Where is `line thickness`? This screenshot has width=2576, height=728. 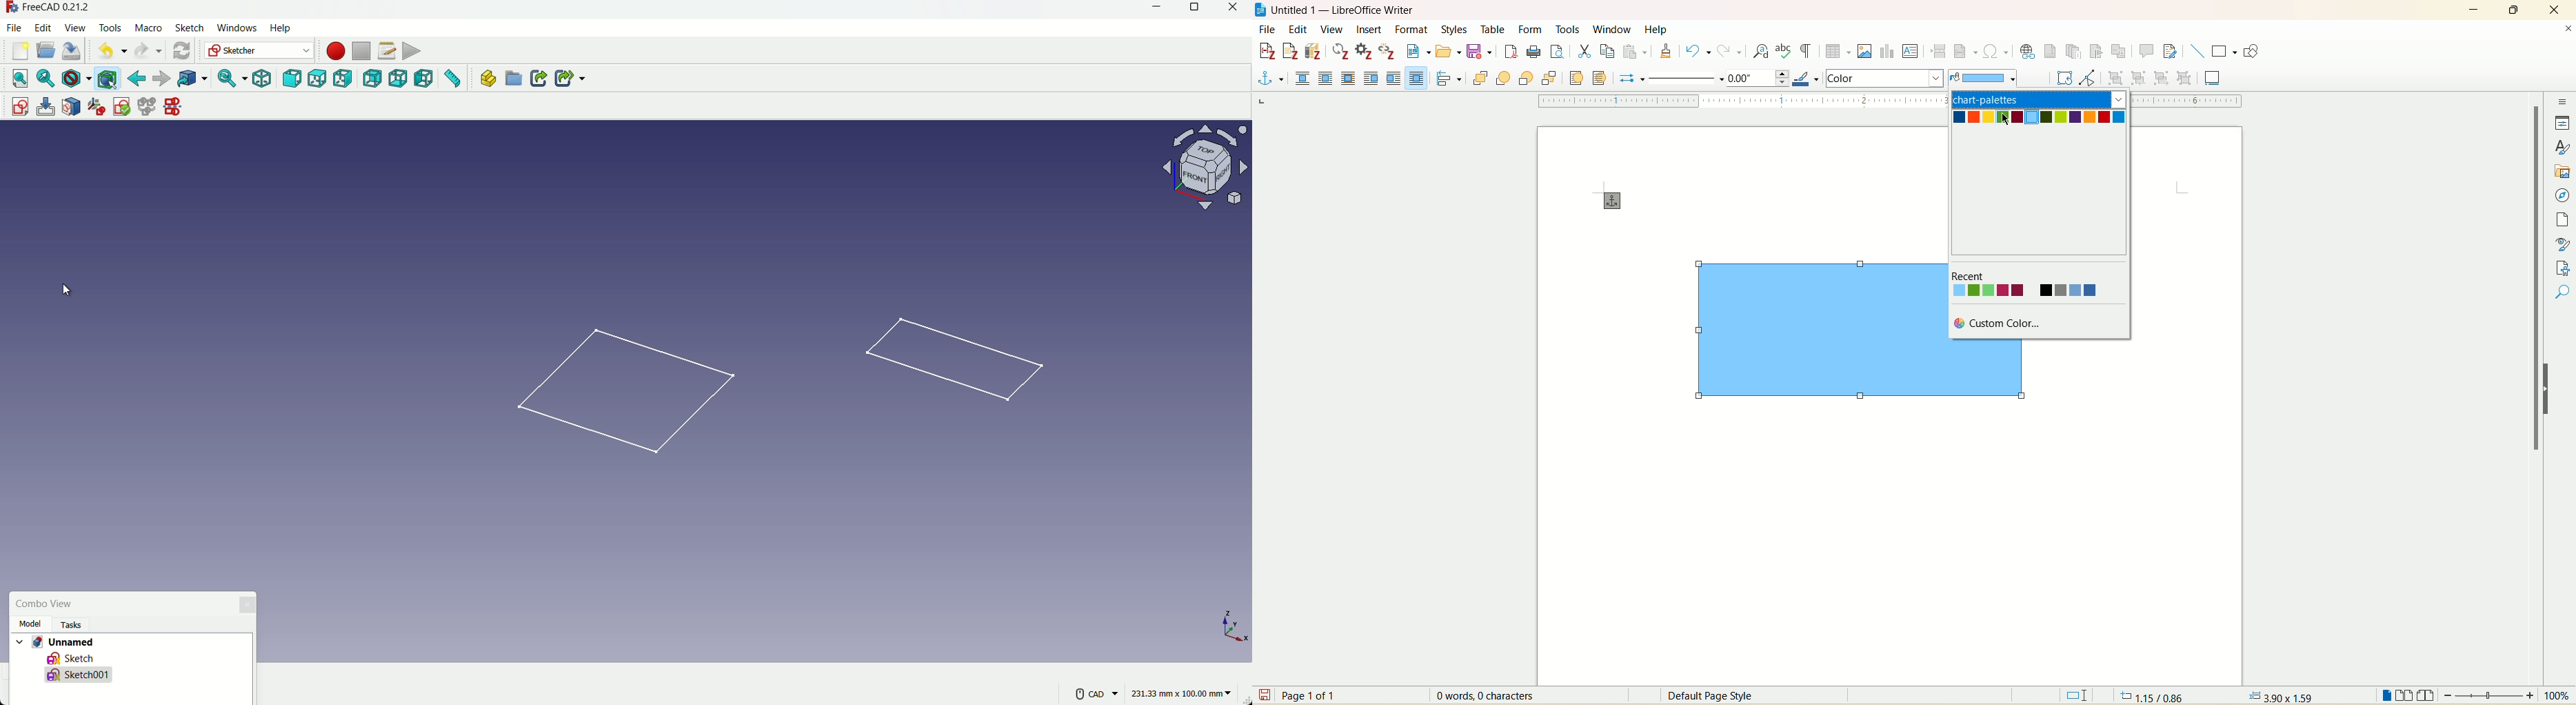 line thickness is located at coordinates (1756, 77).